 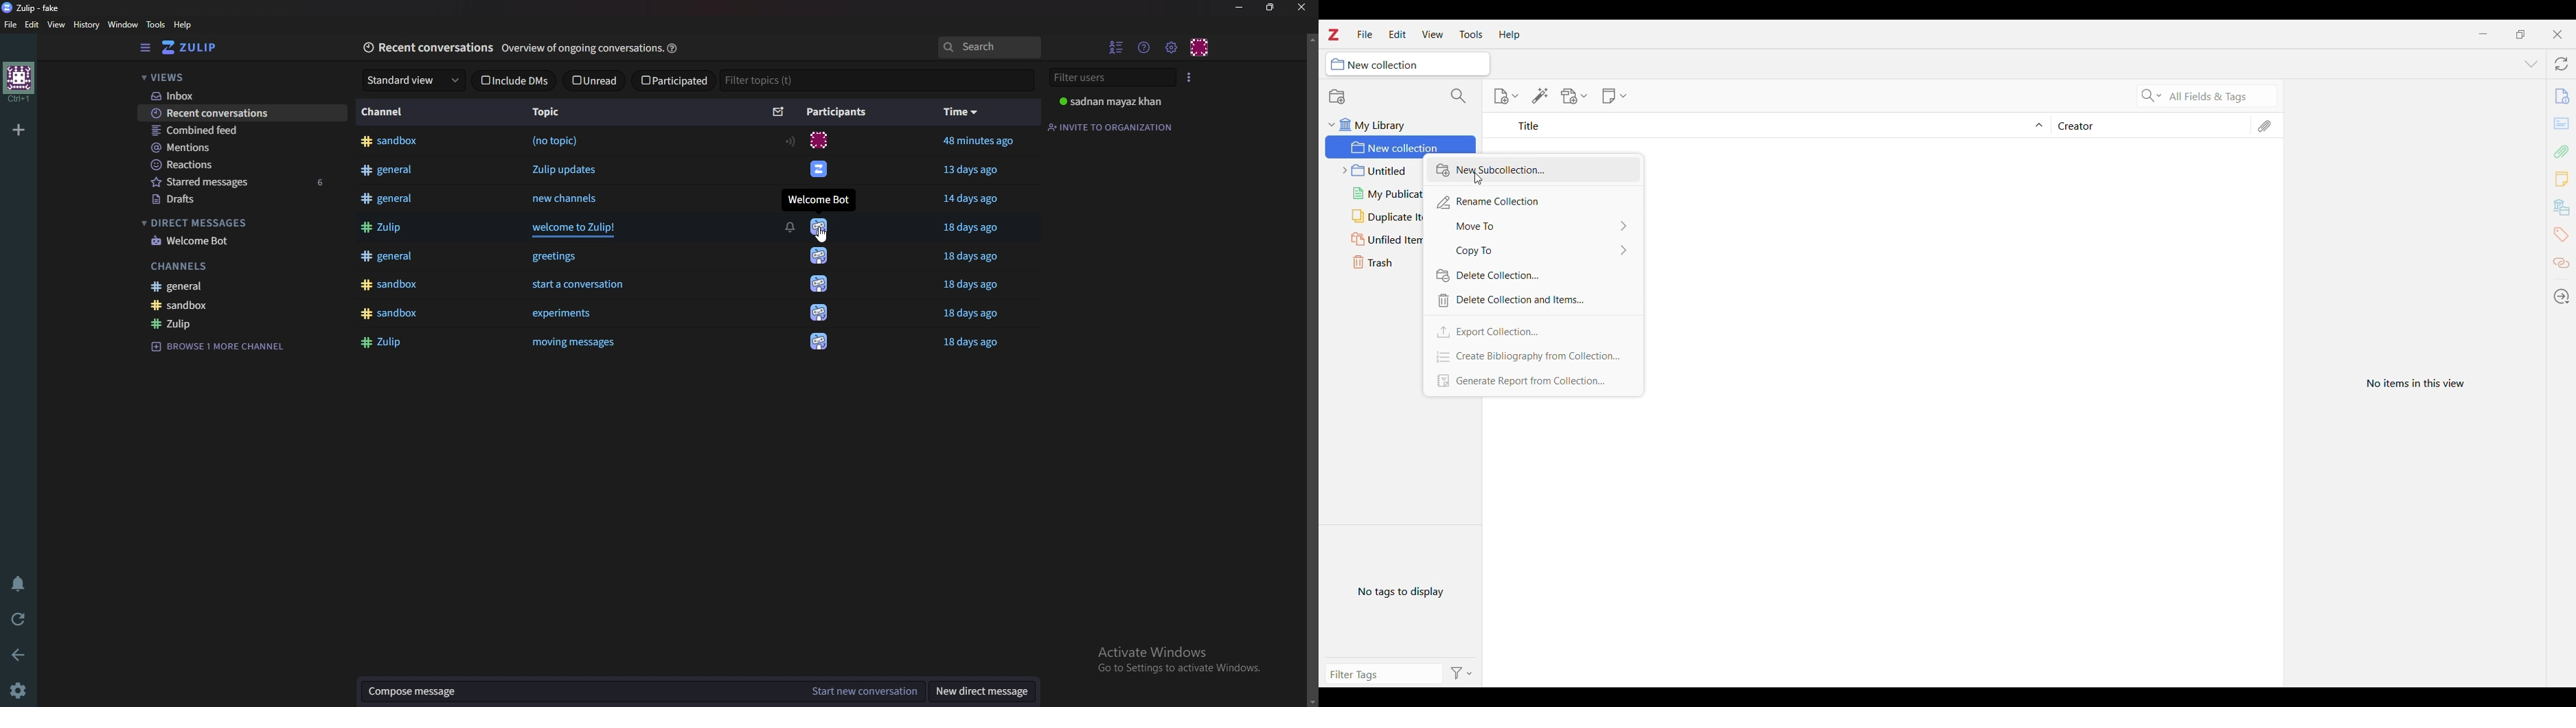 What do you see at coordinates (675, 80) in the screenshot?
I see `Participated` at bounding box center [675, 80].